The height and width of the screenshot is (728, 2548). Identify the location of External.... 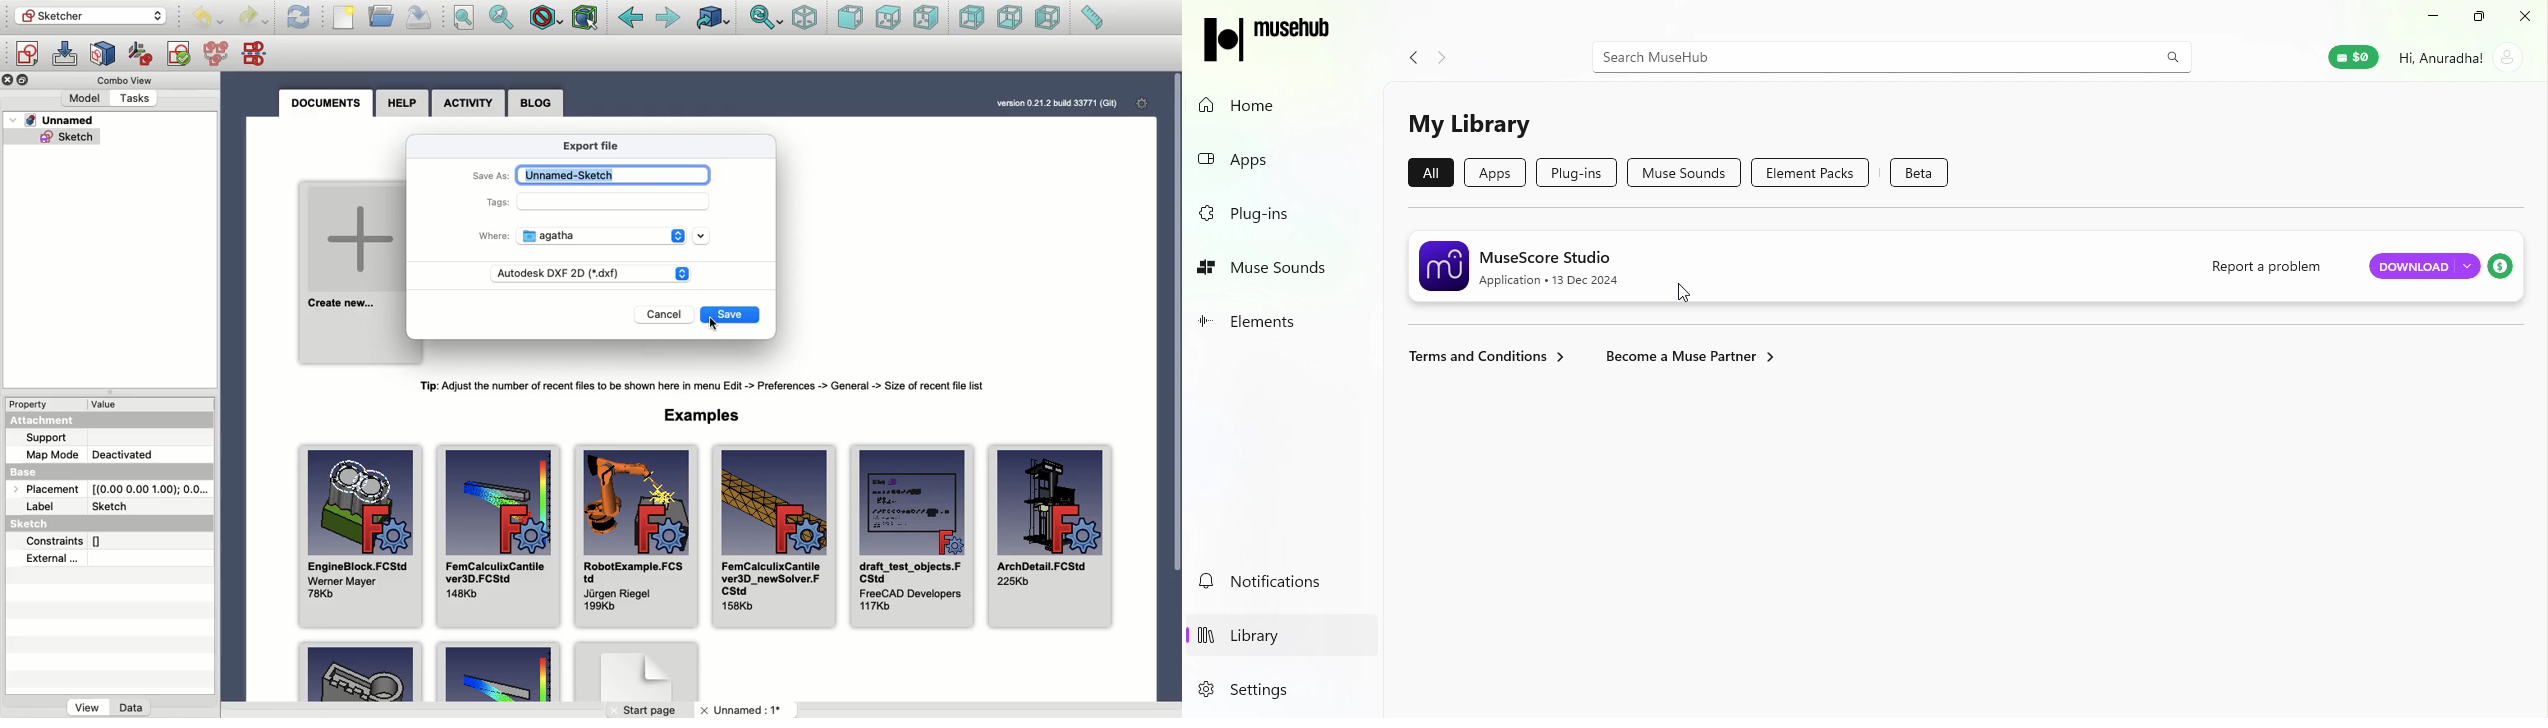
(96, 559).